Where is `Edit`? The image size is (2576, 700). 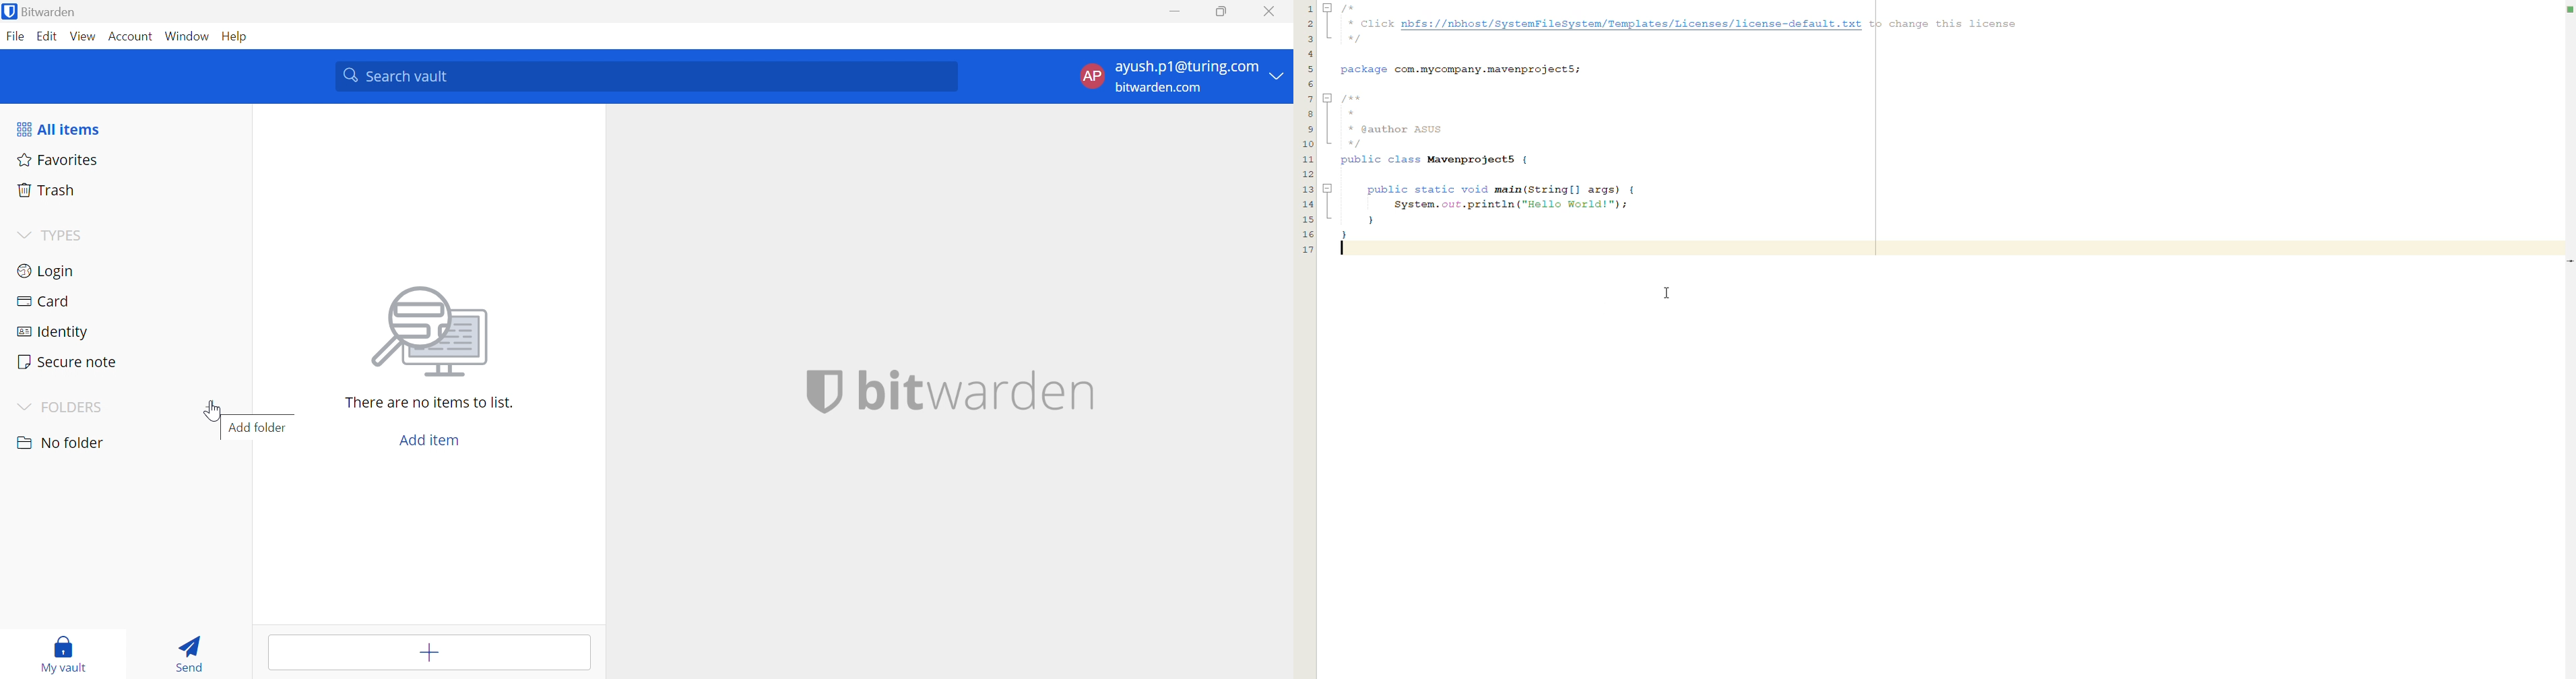 Edit is located at coordinates (50, 36).